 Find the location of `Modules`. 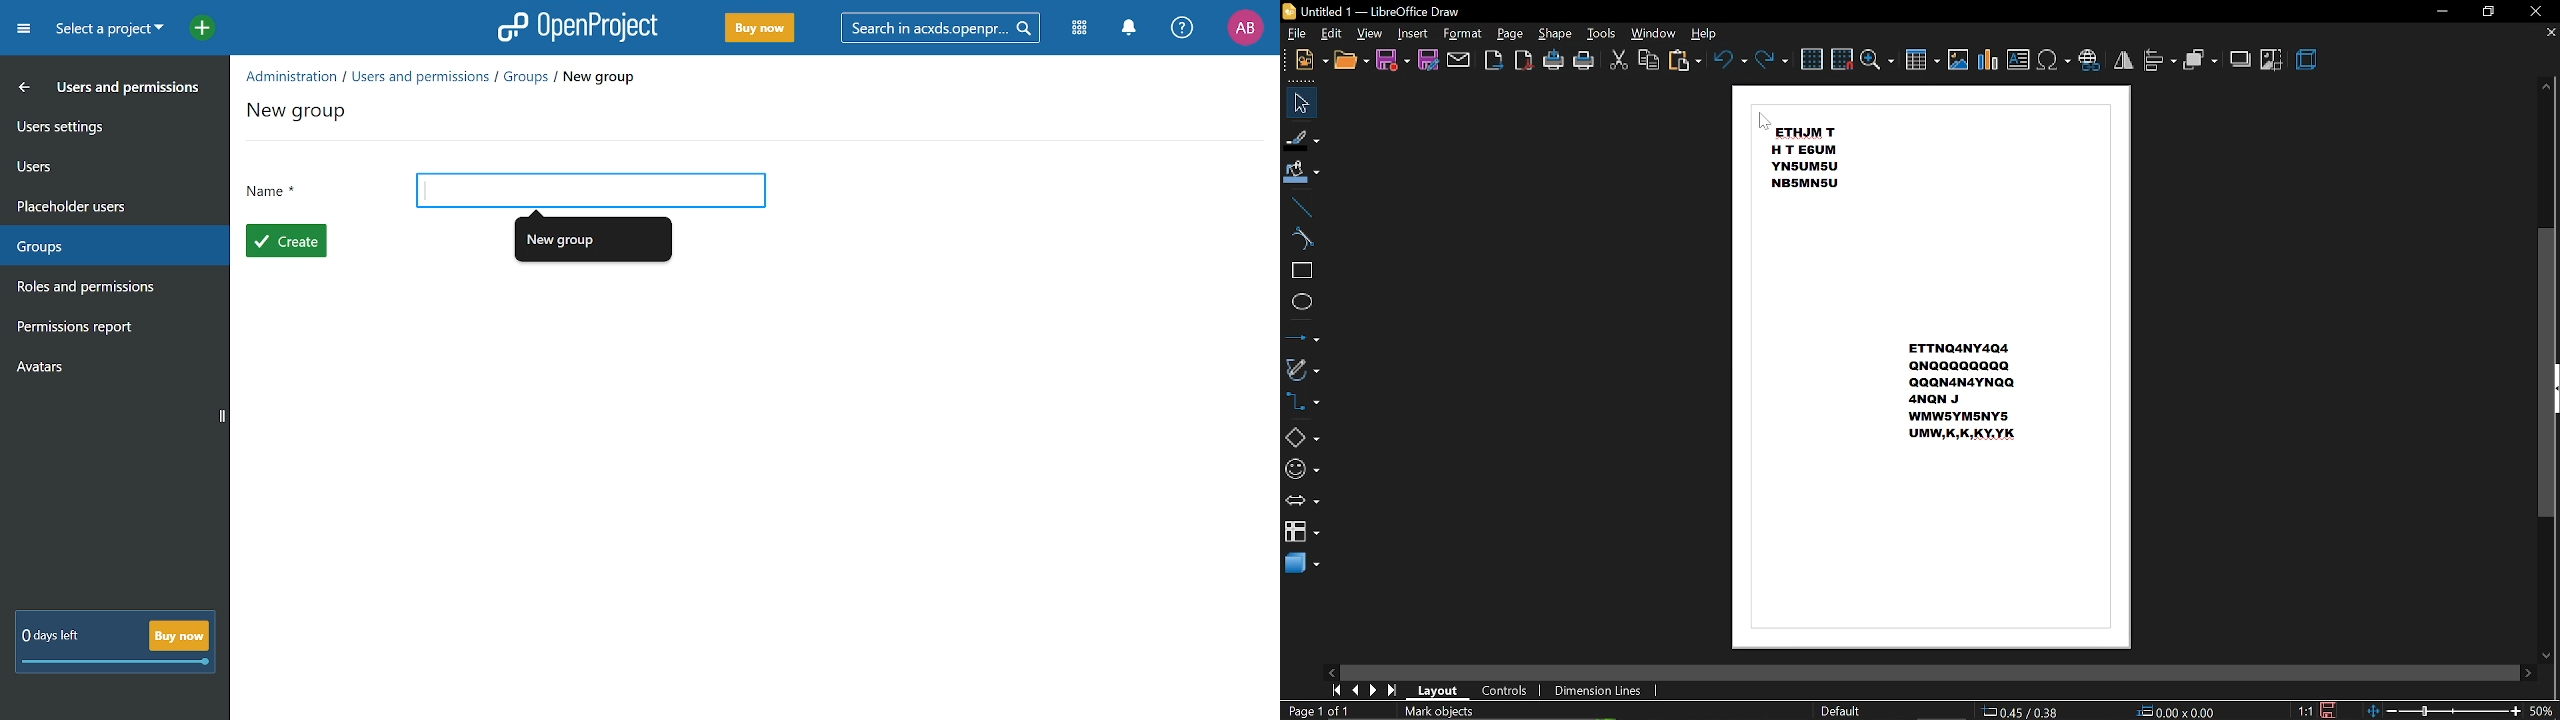

Modules is located at coordinates (1081, 27).